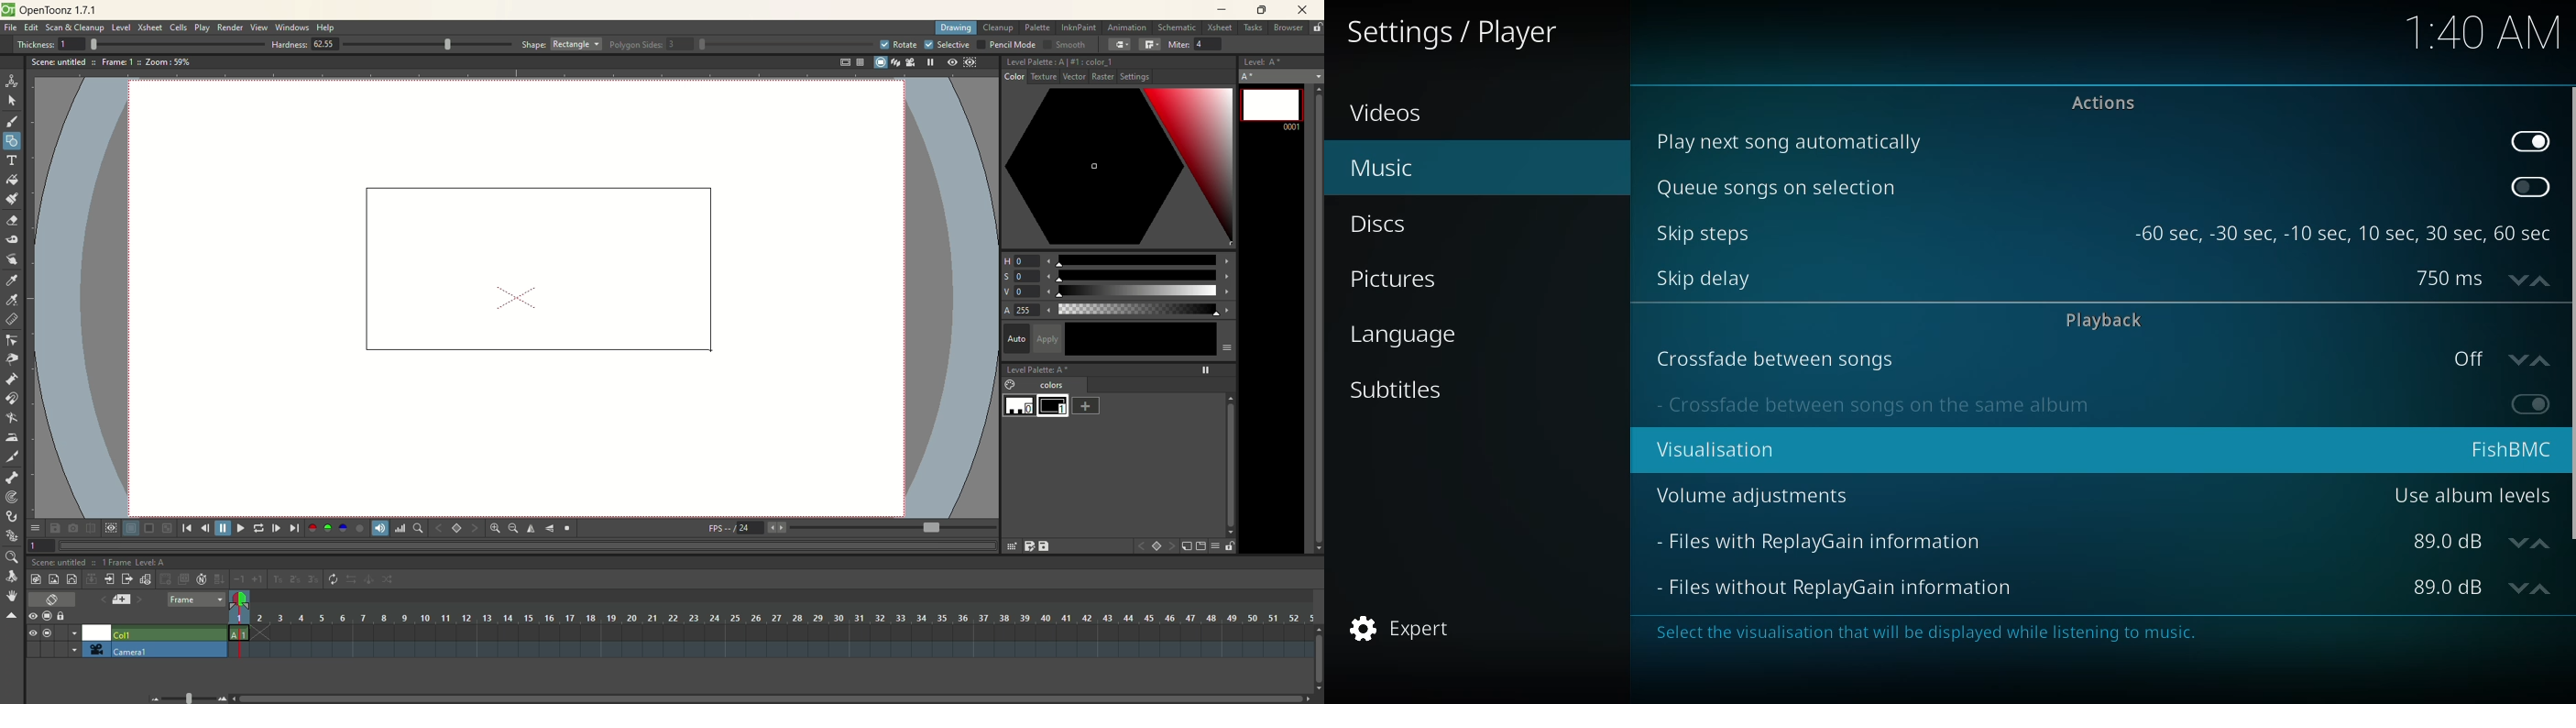 This screenshot has width=2576, height=728. I want to click on Expert, so click(1410, 623).